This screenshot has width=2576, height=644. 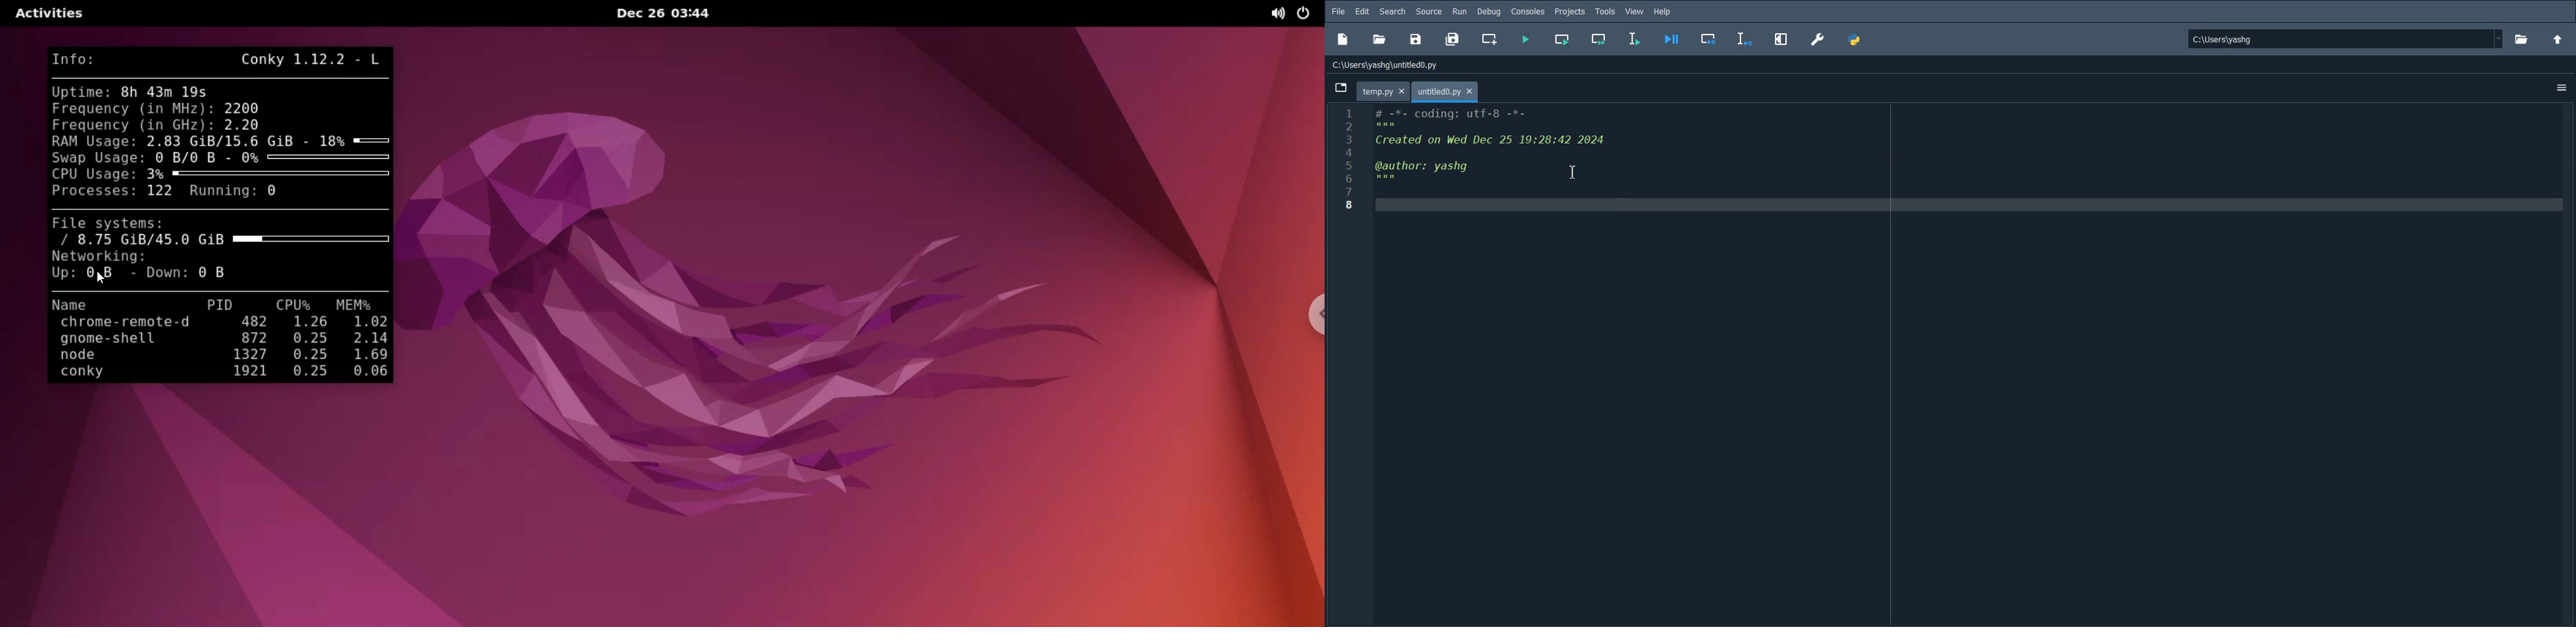 I want to click on Change the parent directory, so click(x=2559, y=38).